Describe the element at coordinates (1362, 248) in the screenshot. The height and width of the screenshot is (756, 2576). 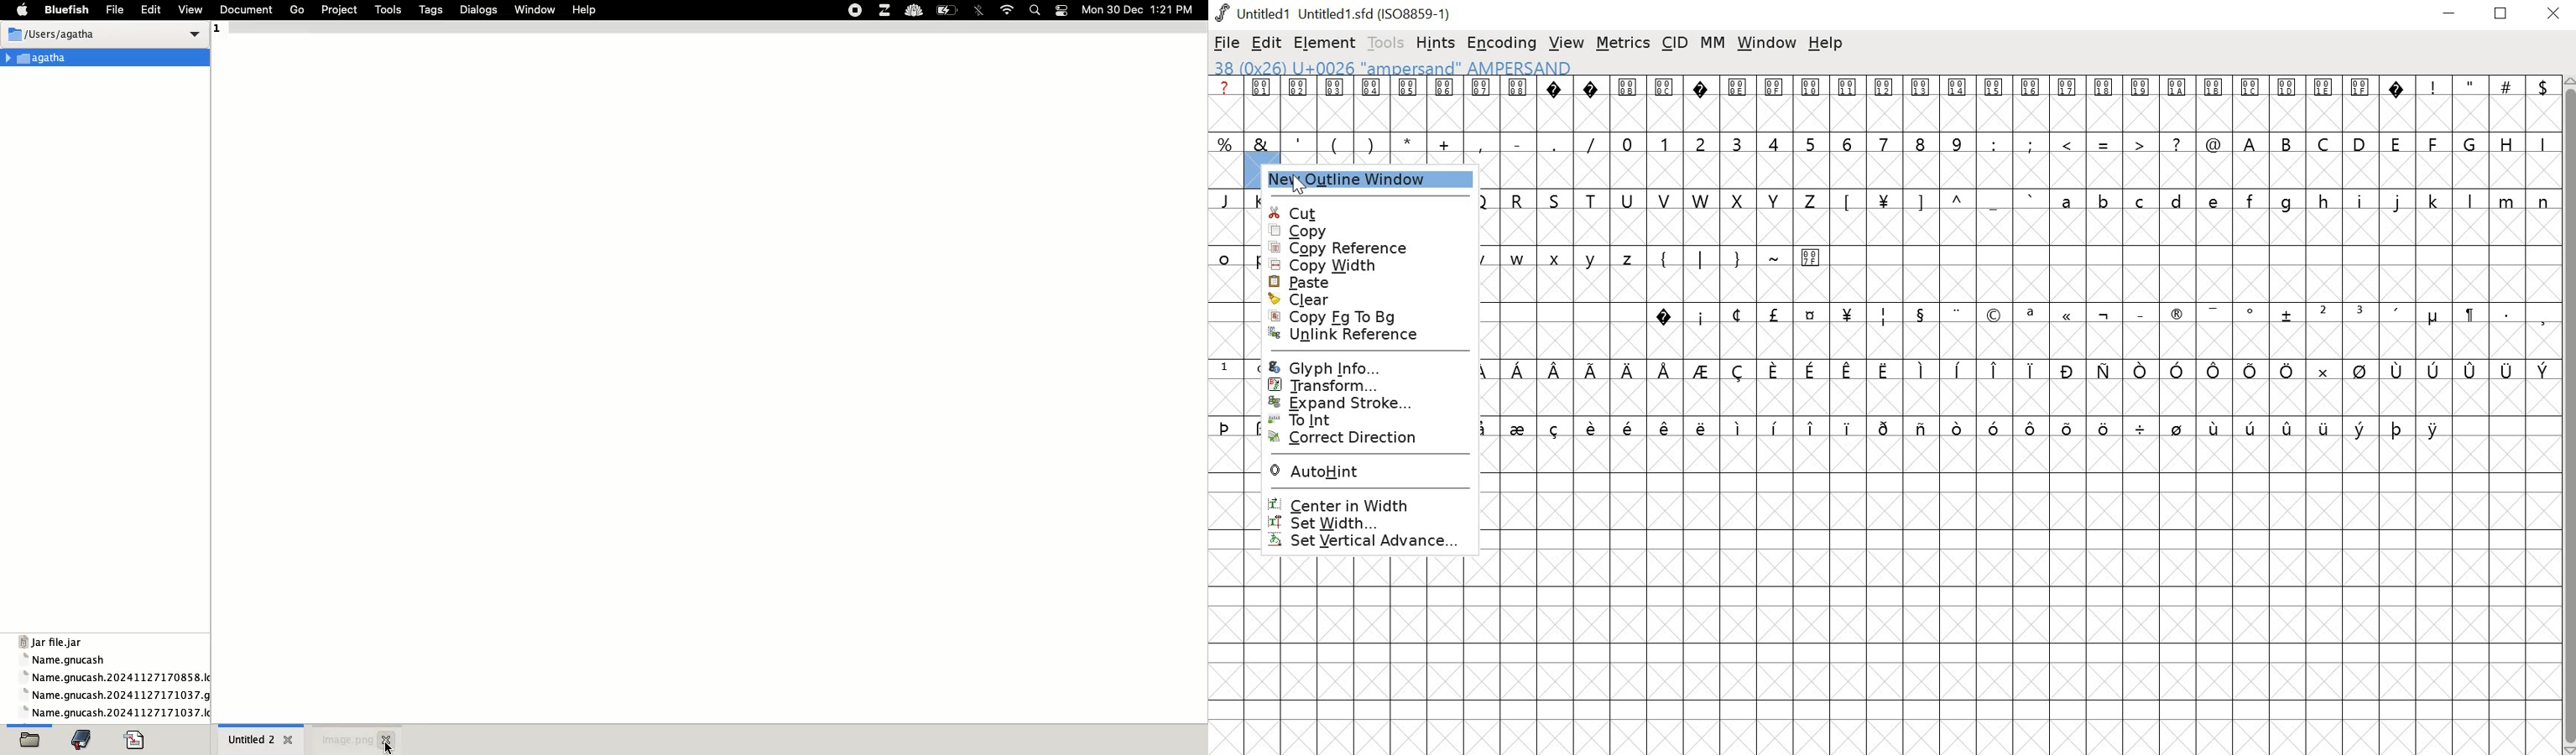
I see `copy reference` at that location.